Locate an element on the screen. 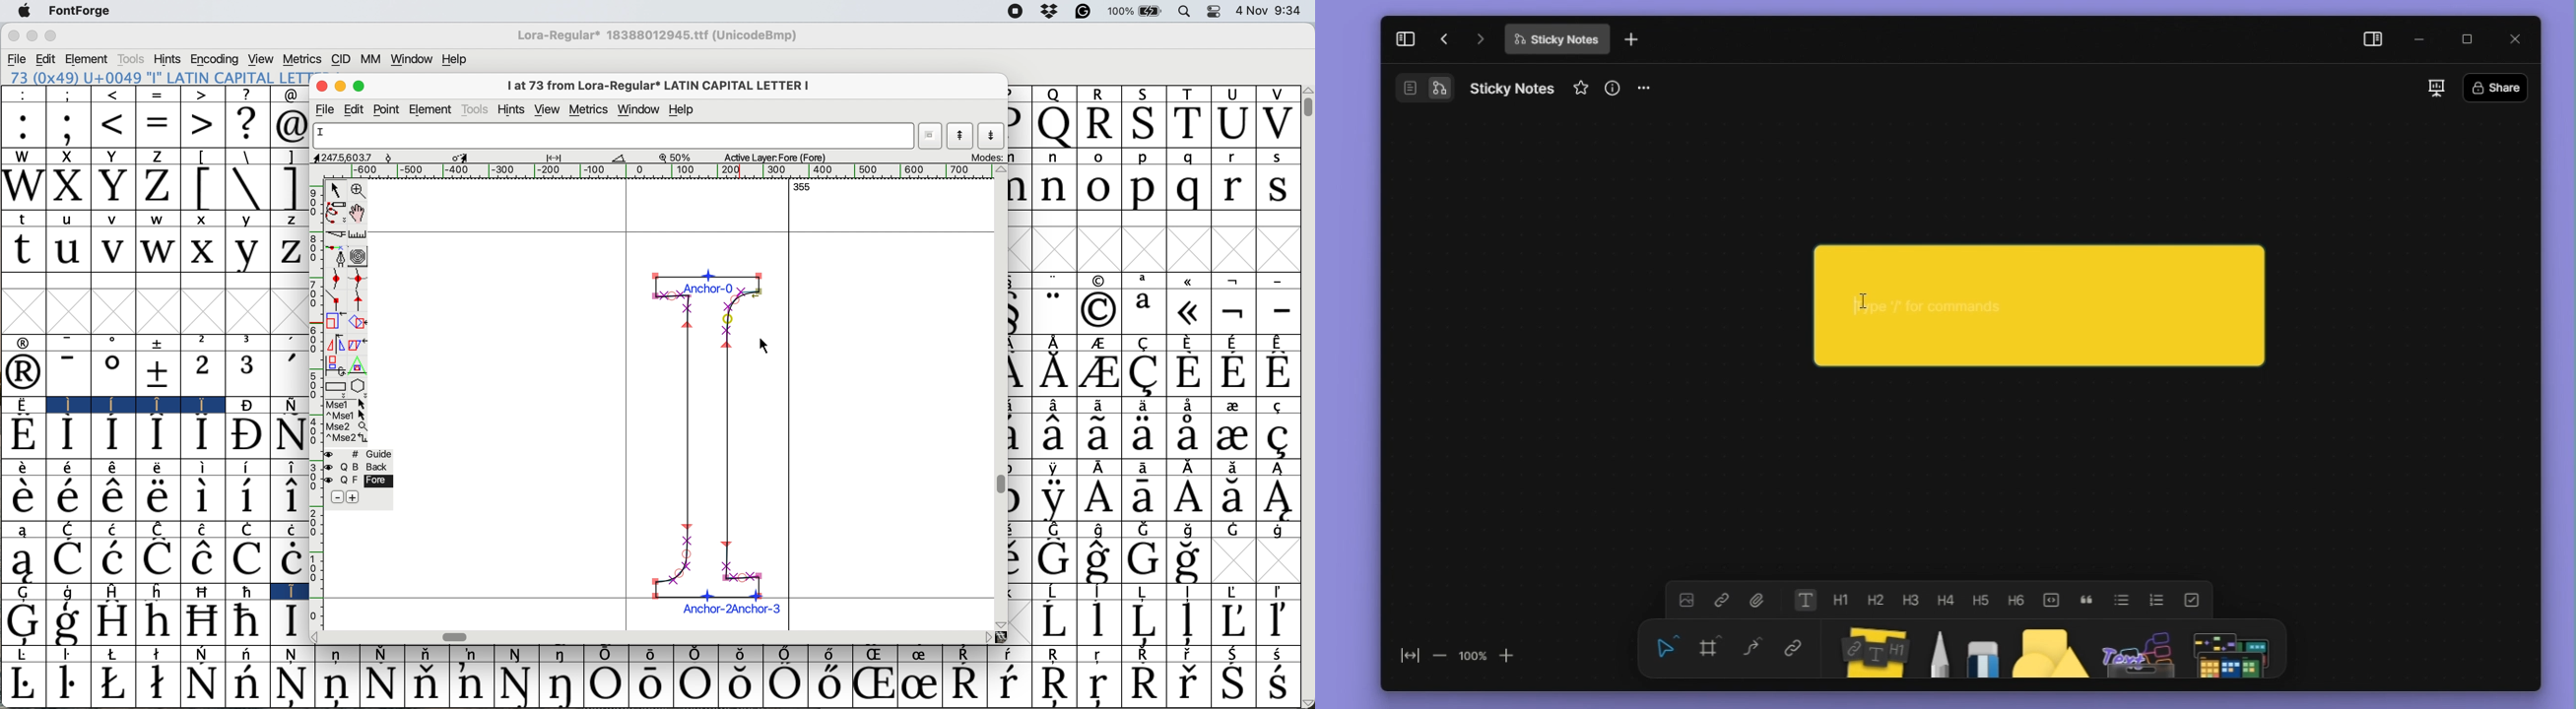  t is located at coordinates (22, 250).